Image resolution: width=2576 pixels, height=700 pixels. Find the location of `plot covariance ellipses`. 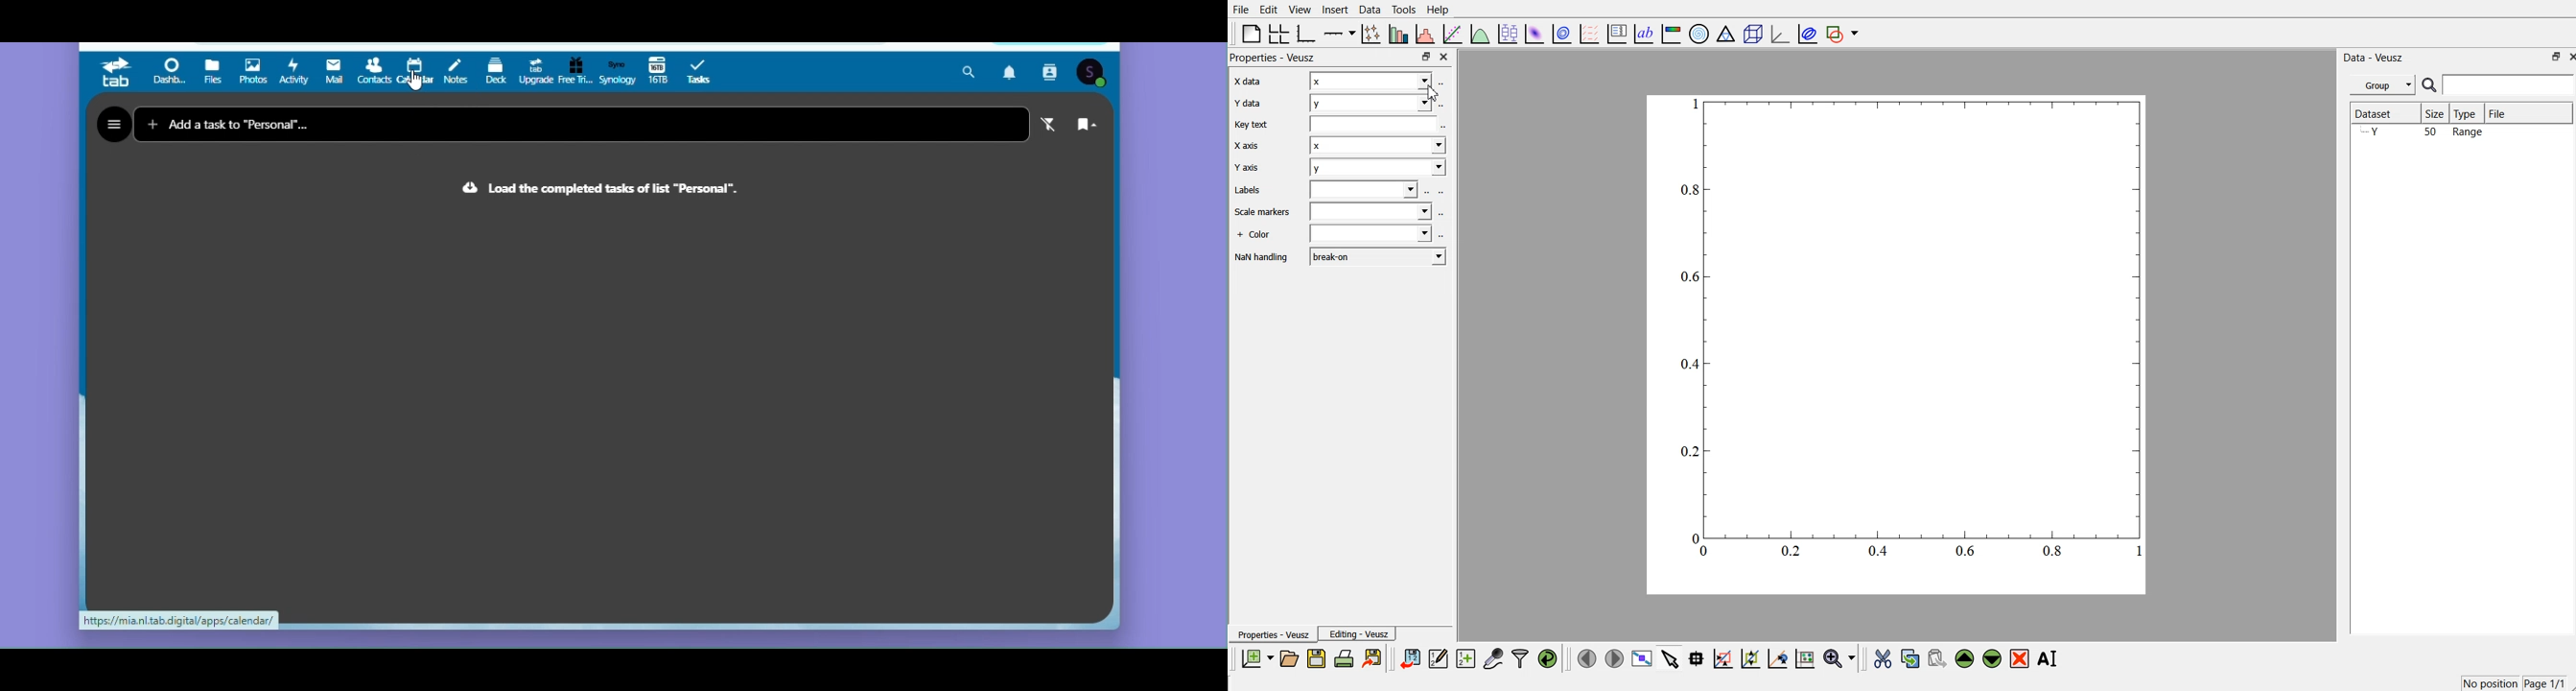

plot covariance ellipses is located at coordinates (1807, 32).